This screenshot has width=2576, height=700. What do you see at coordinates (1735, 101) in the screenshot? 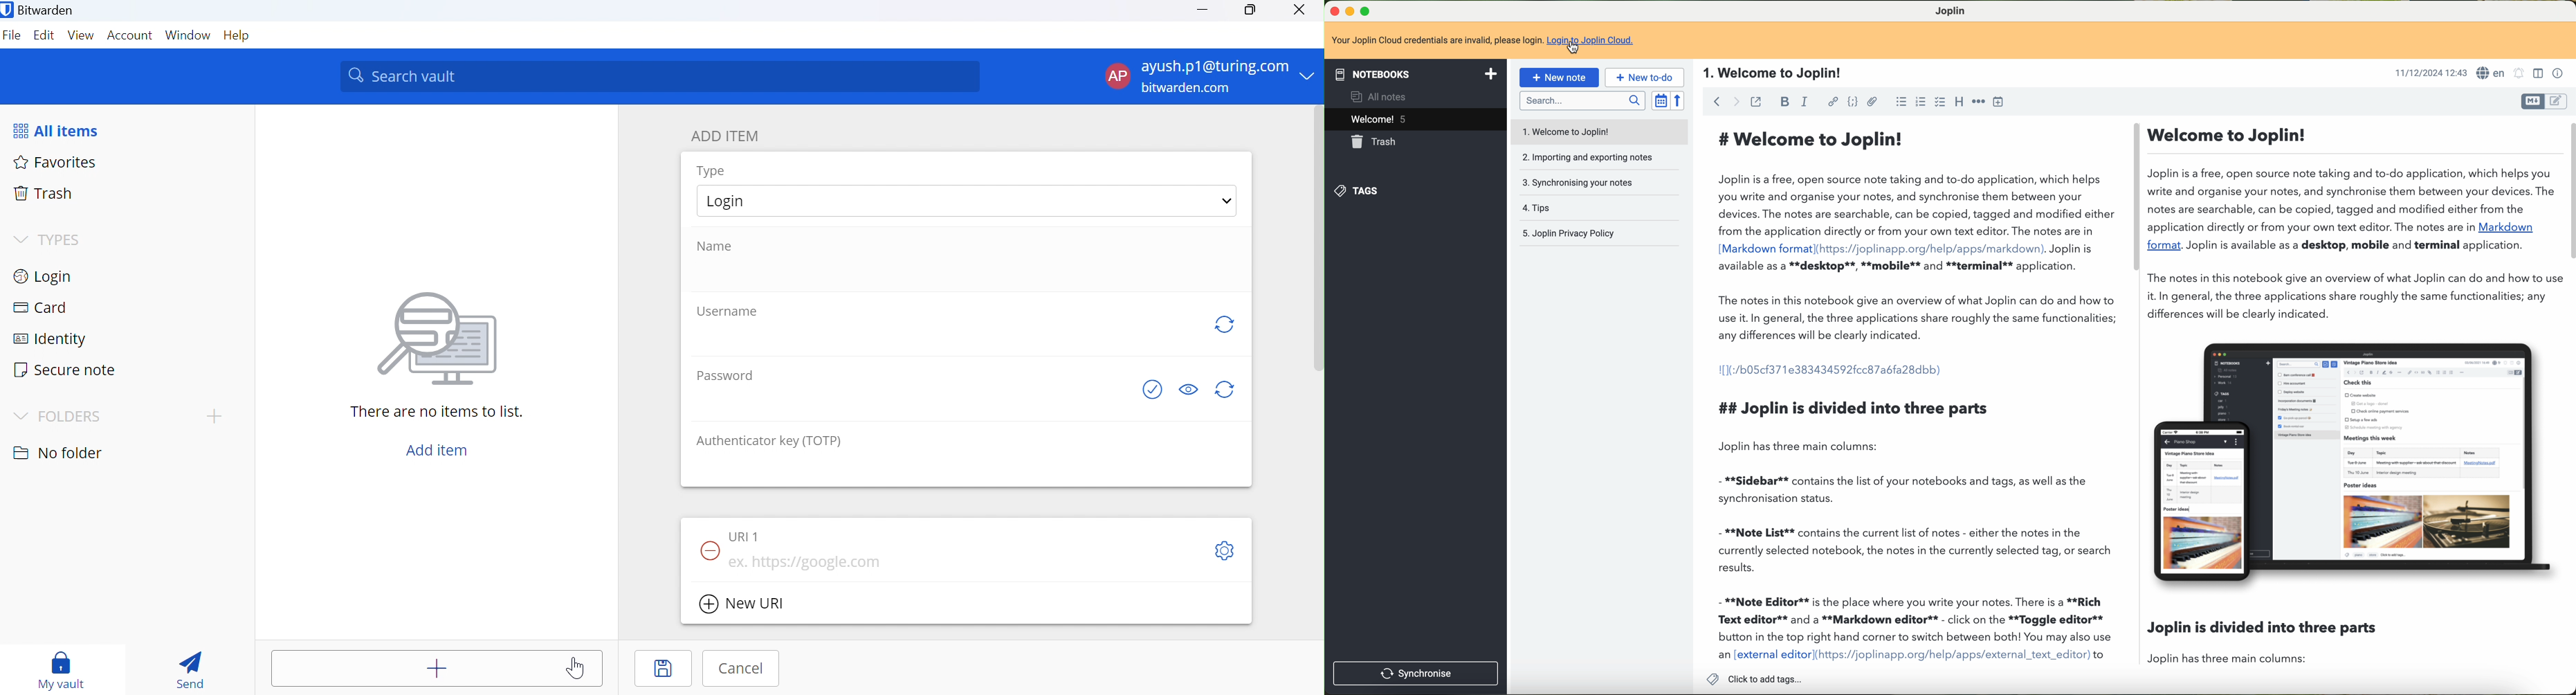
I see `navigate foward ` at bounding box center [1735, 101].